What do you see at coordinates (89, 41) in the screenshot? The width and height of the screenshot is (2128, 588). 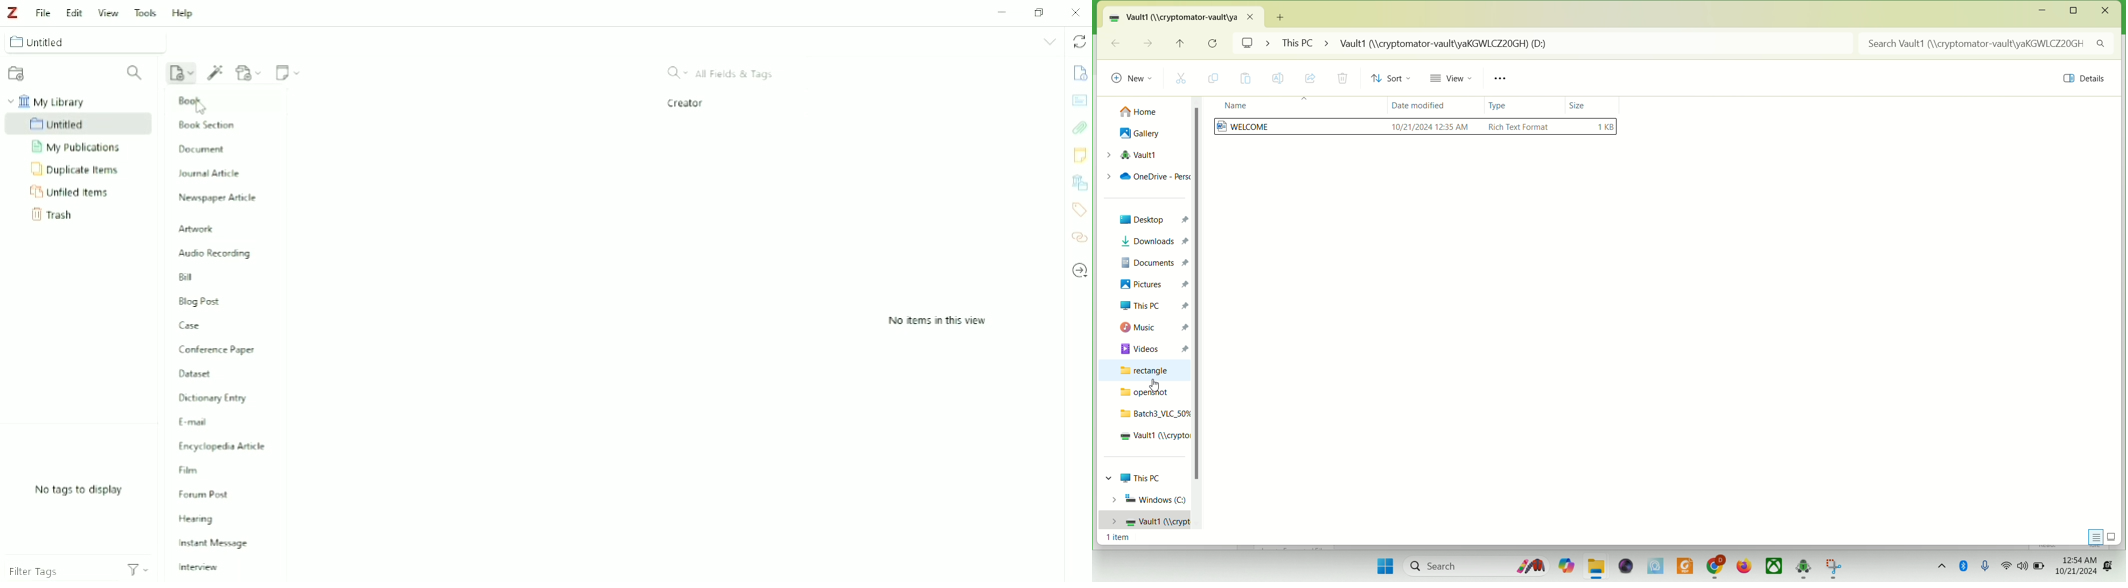 I see `Untitled` at bounding box center [89, 41].